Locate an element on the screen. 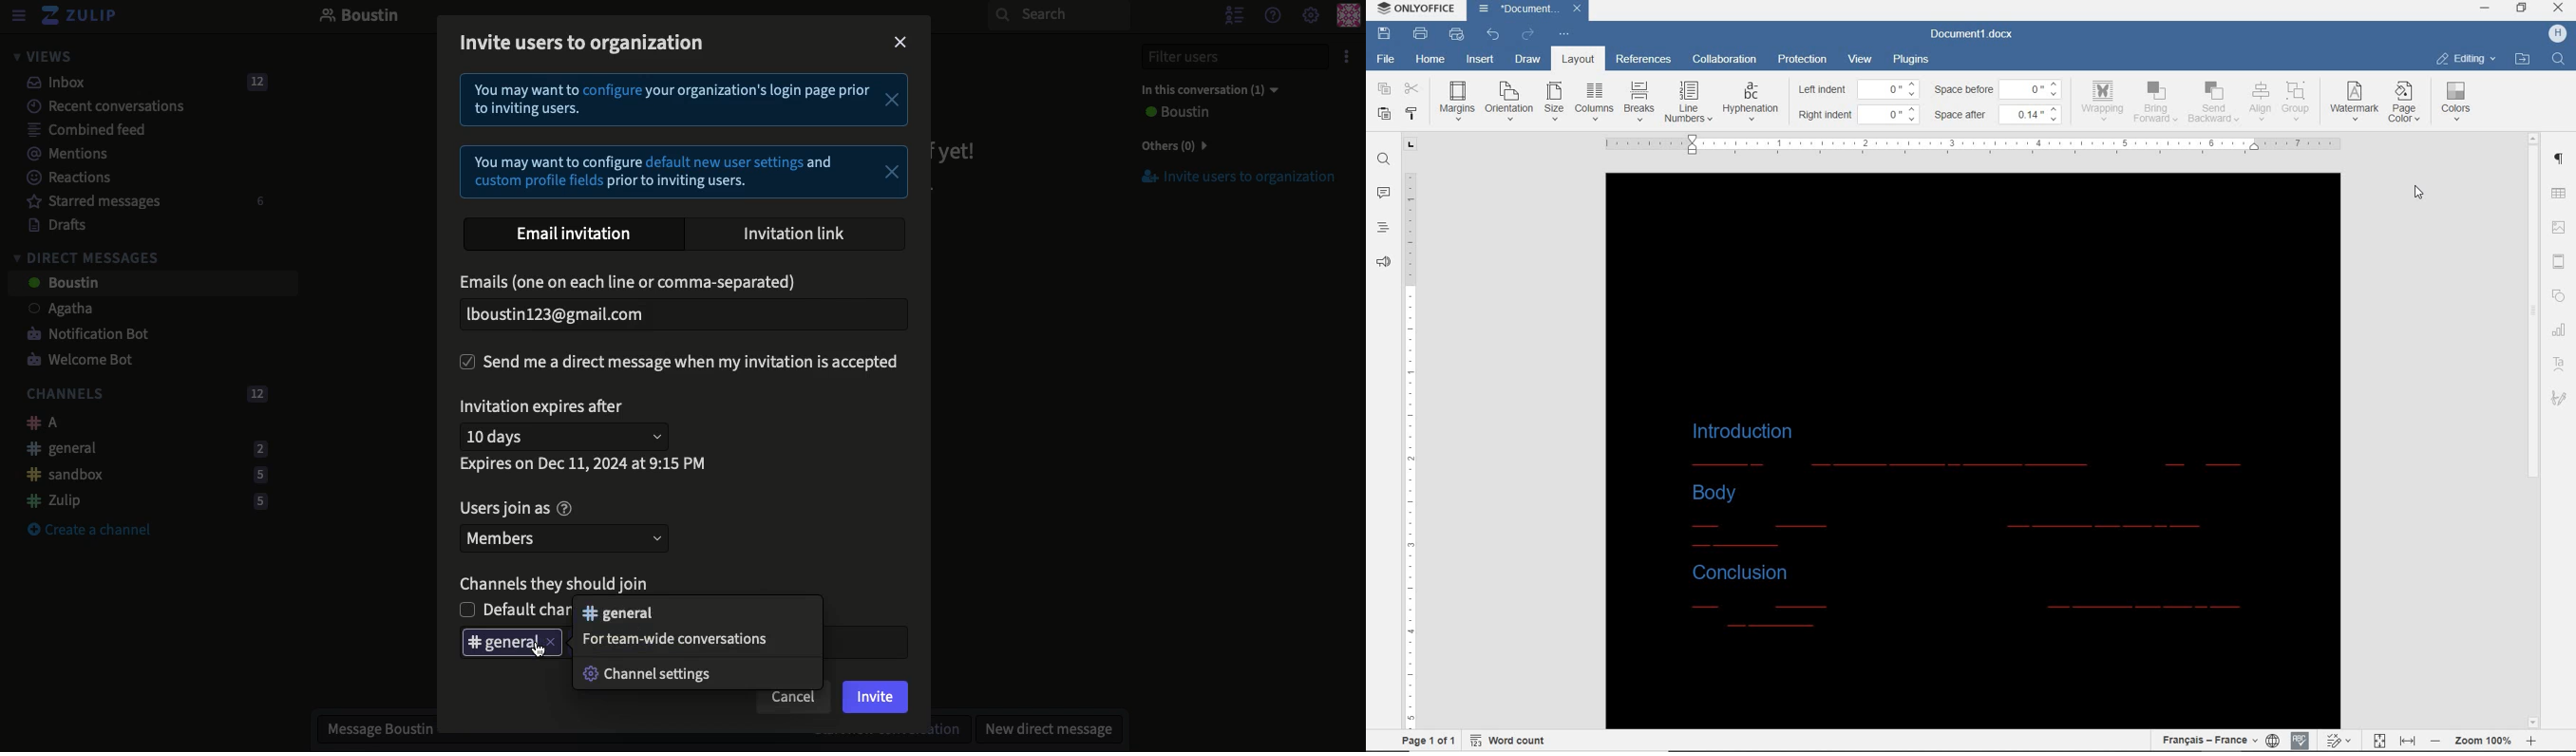 The image size is (2576, 756). fit to page is located at coordinates (2380, 738).